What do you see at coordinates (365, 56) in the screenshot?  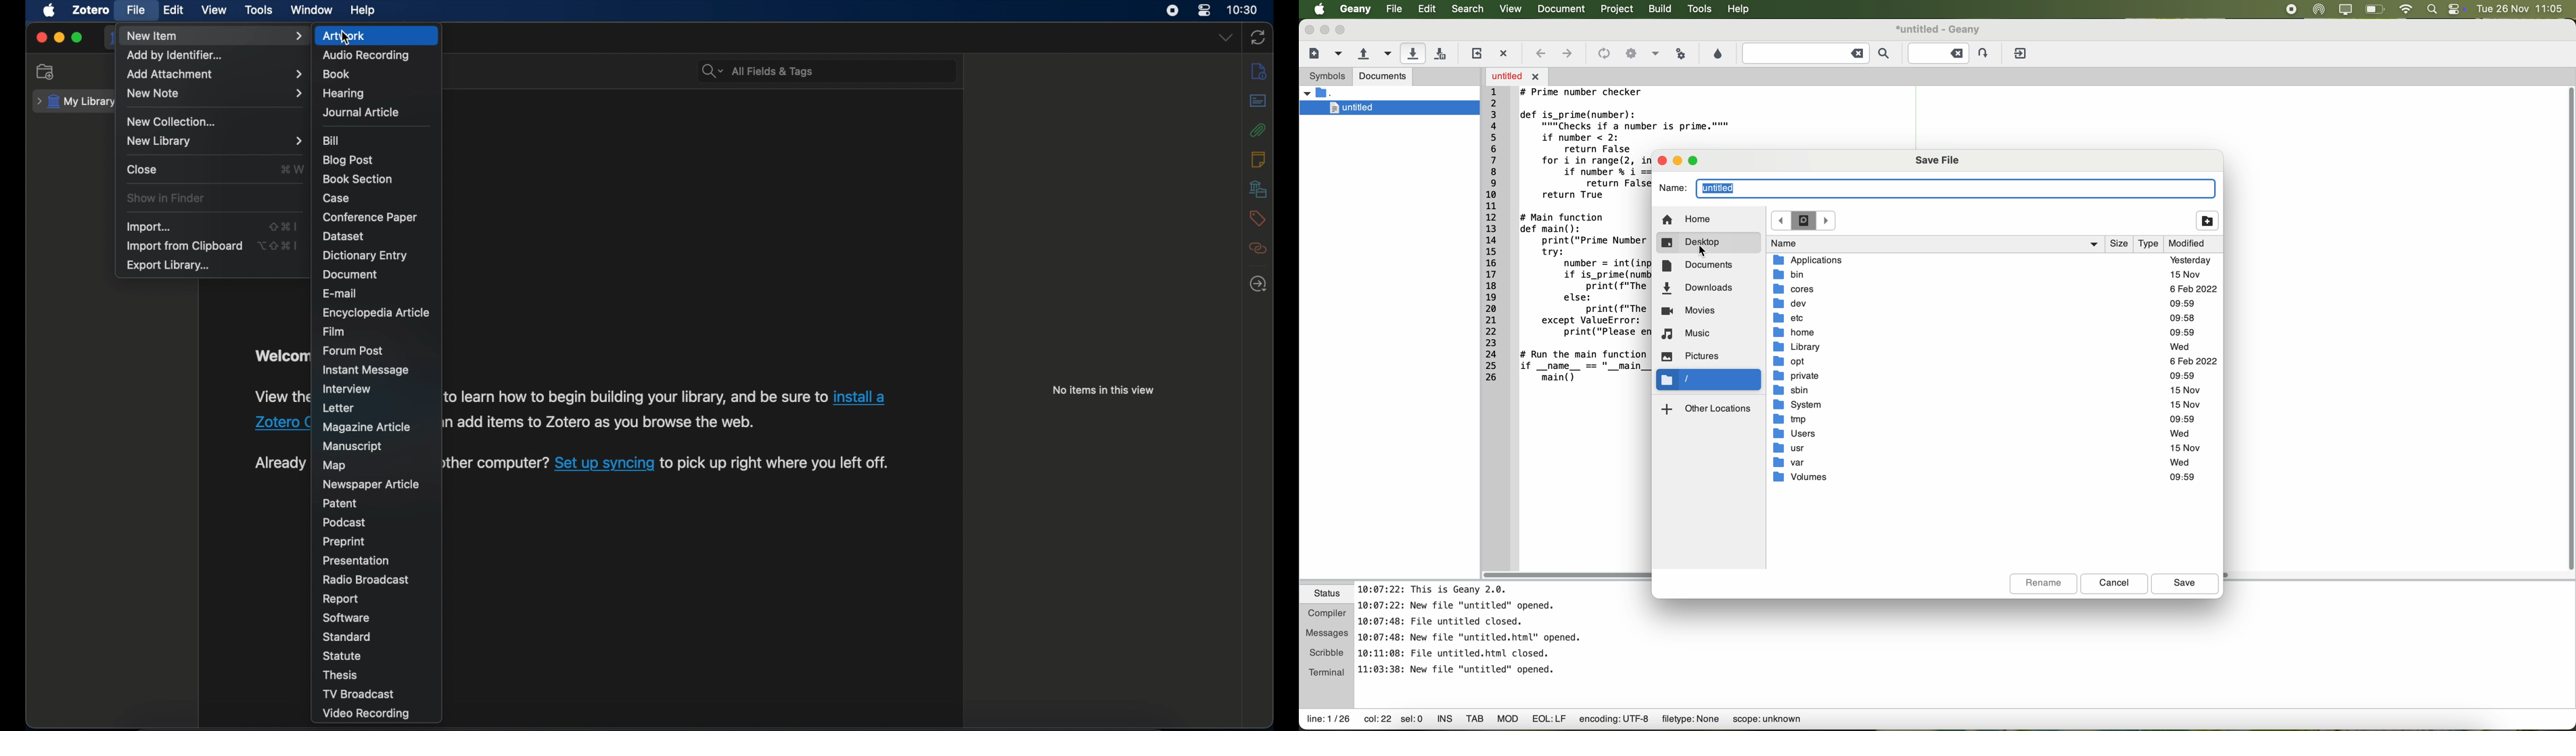 I see `audio recording` at bounding box center [365, 56].